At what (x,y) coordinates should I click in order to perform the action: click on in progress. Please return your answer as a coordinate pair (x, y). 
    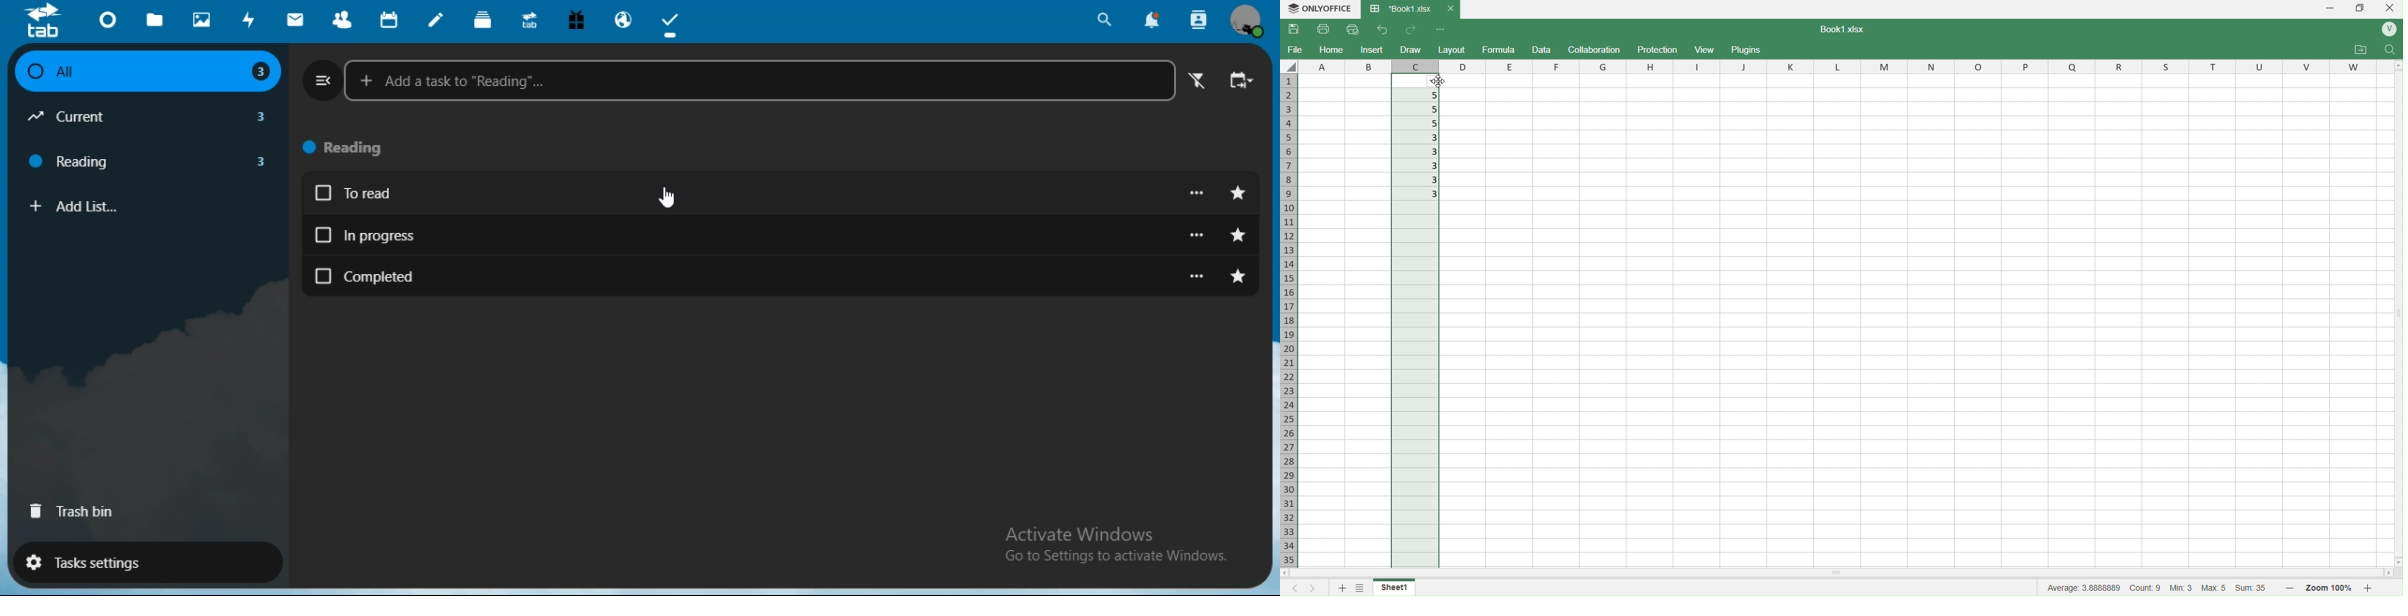
    Looking at the image, I should click on (747, 235).